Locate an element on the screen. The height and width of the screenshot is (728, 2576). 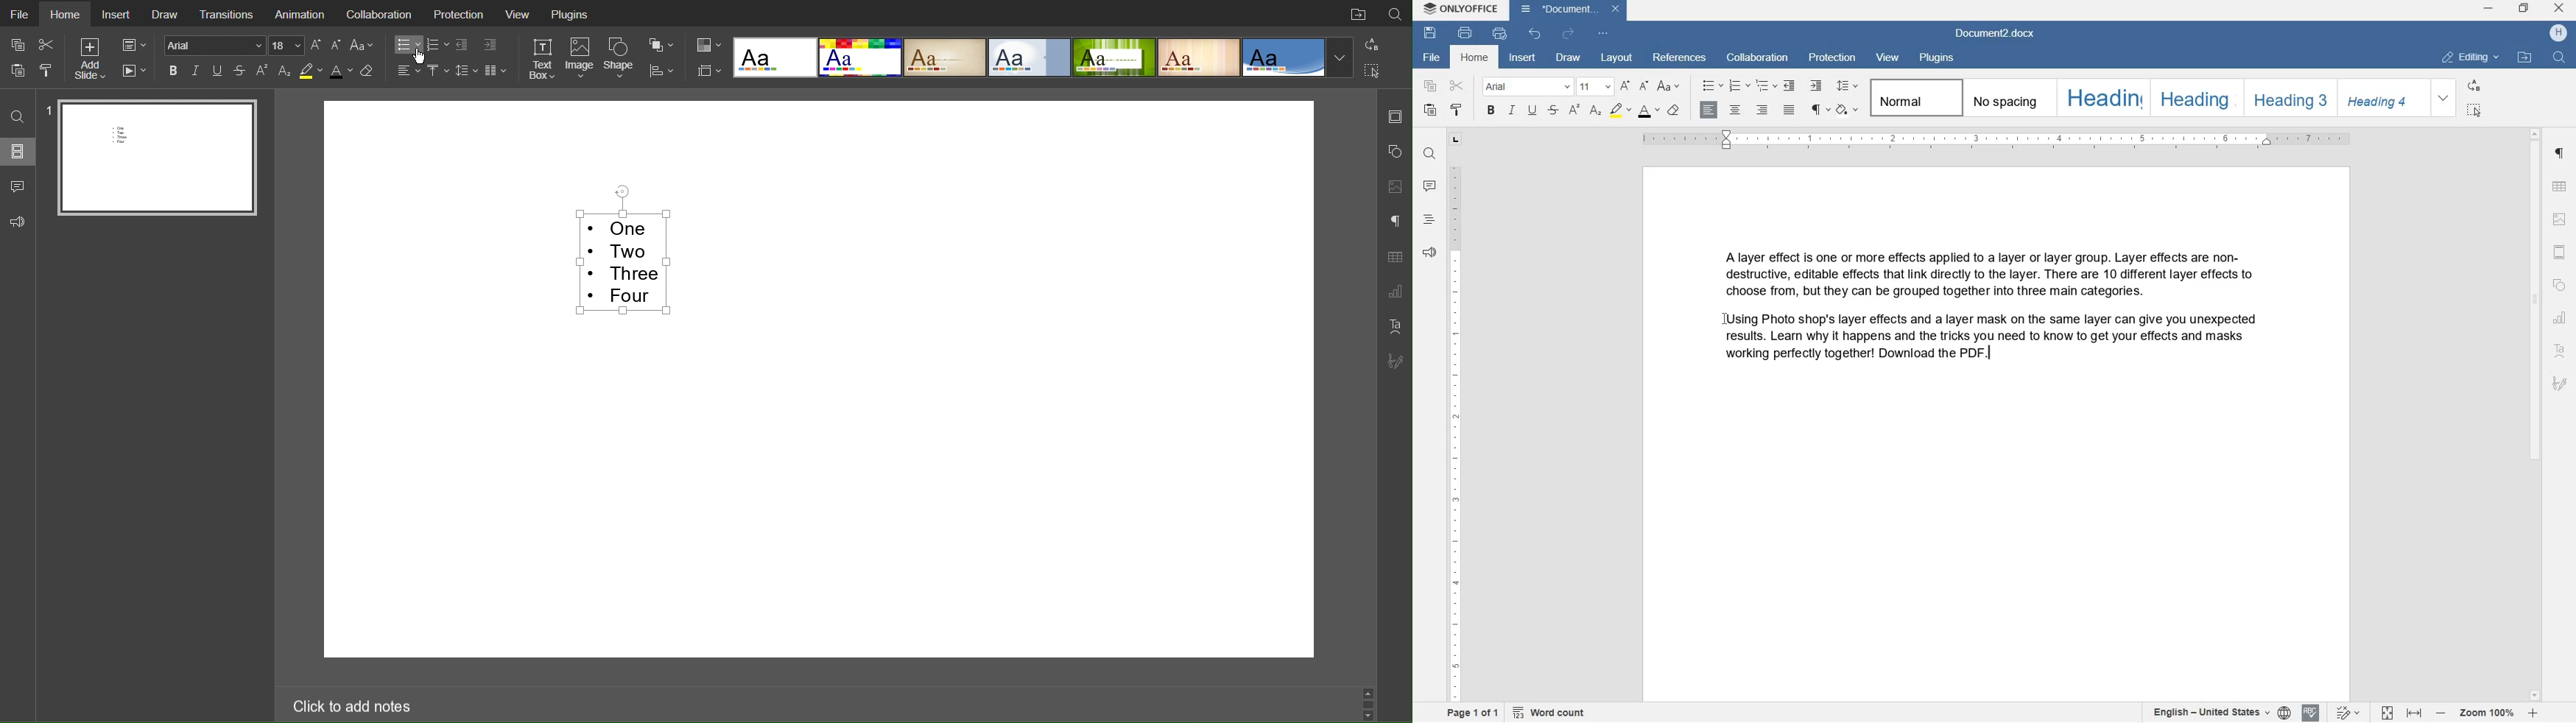
UNDERLINE is located at coordinates (1534, 111).